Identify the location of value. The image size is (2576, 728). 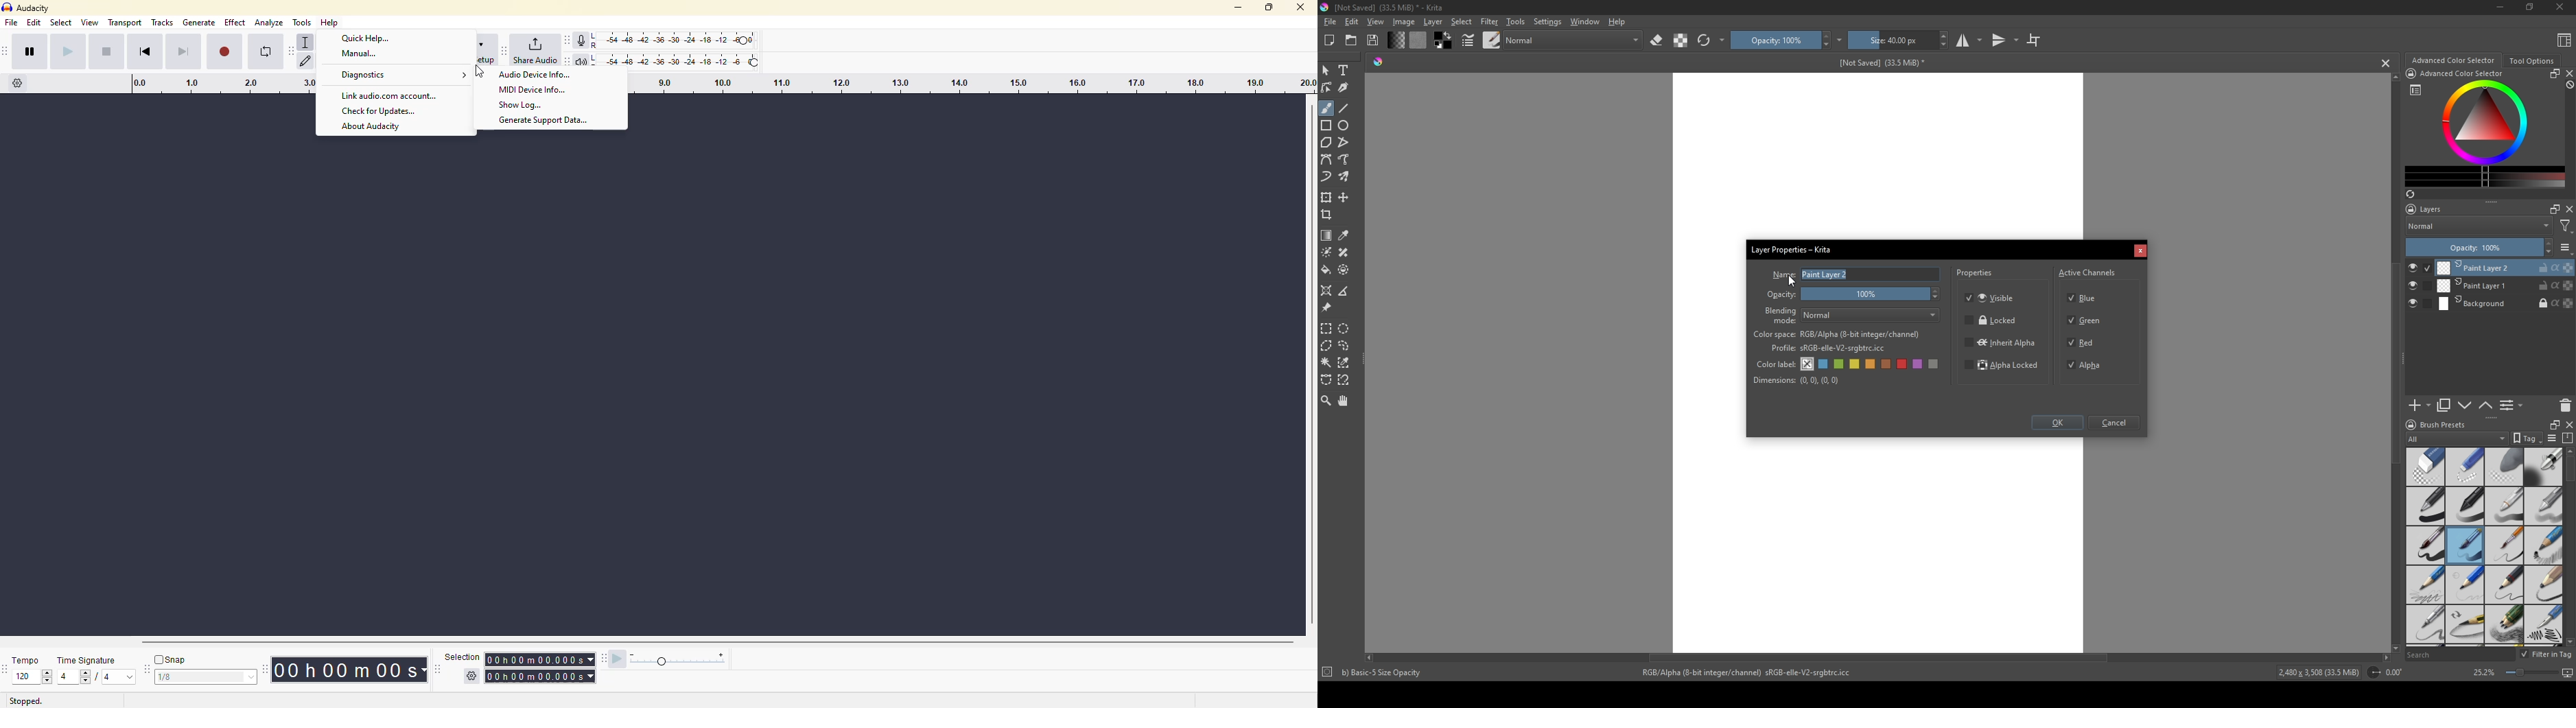
(25, 676).